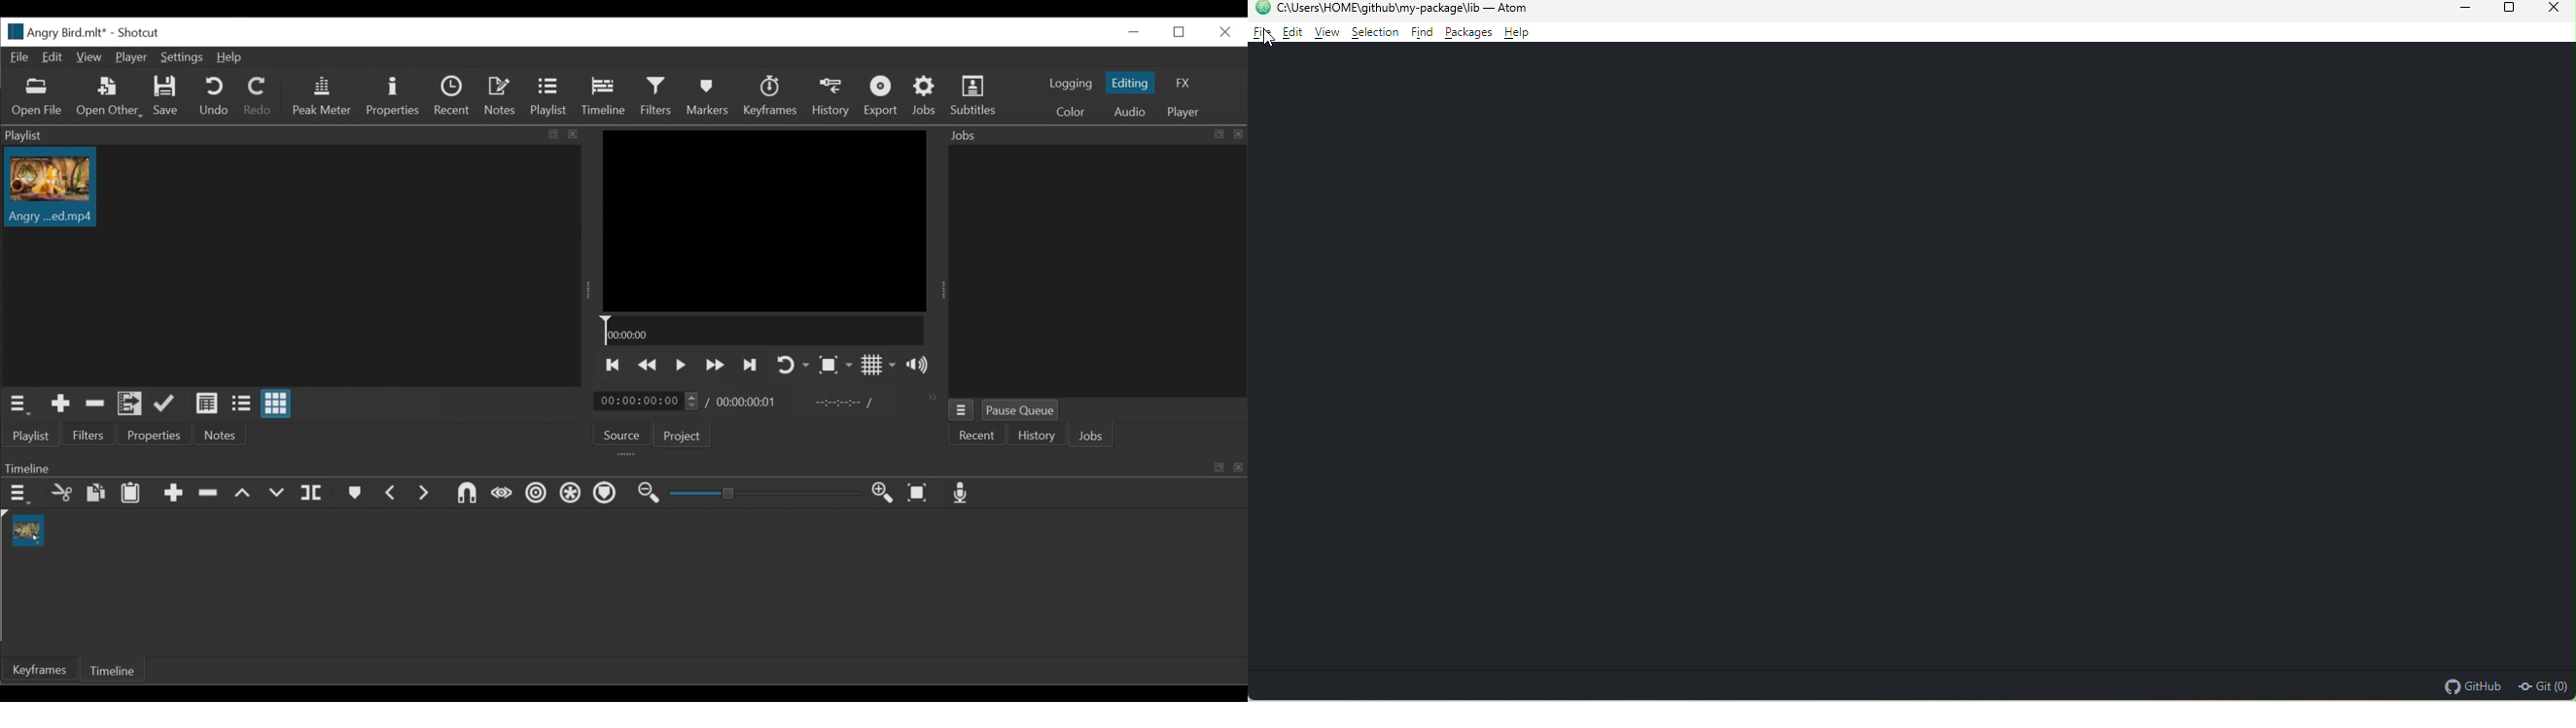 The image size is (2576, 728). Describe the element at coordinates (111, 670) in the screenshot. I see `Timeline` at that location.